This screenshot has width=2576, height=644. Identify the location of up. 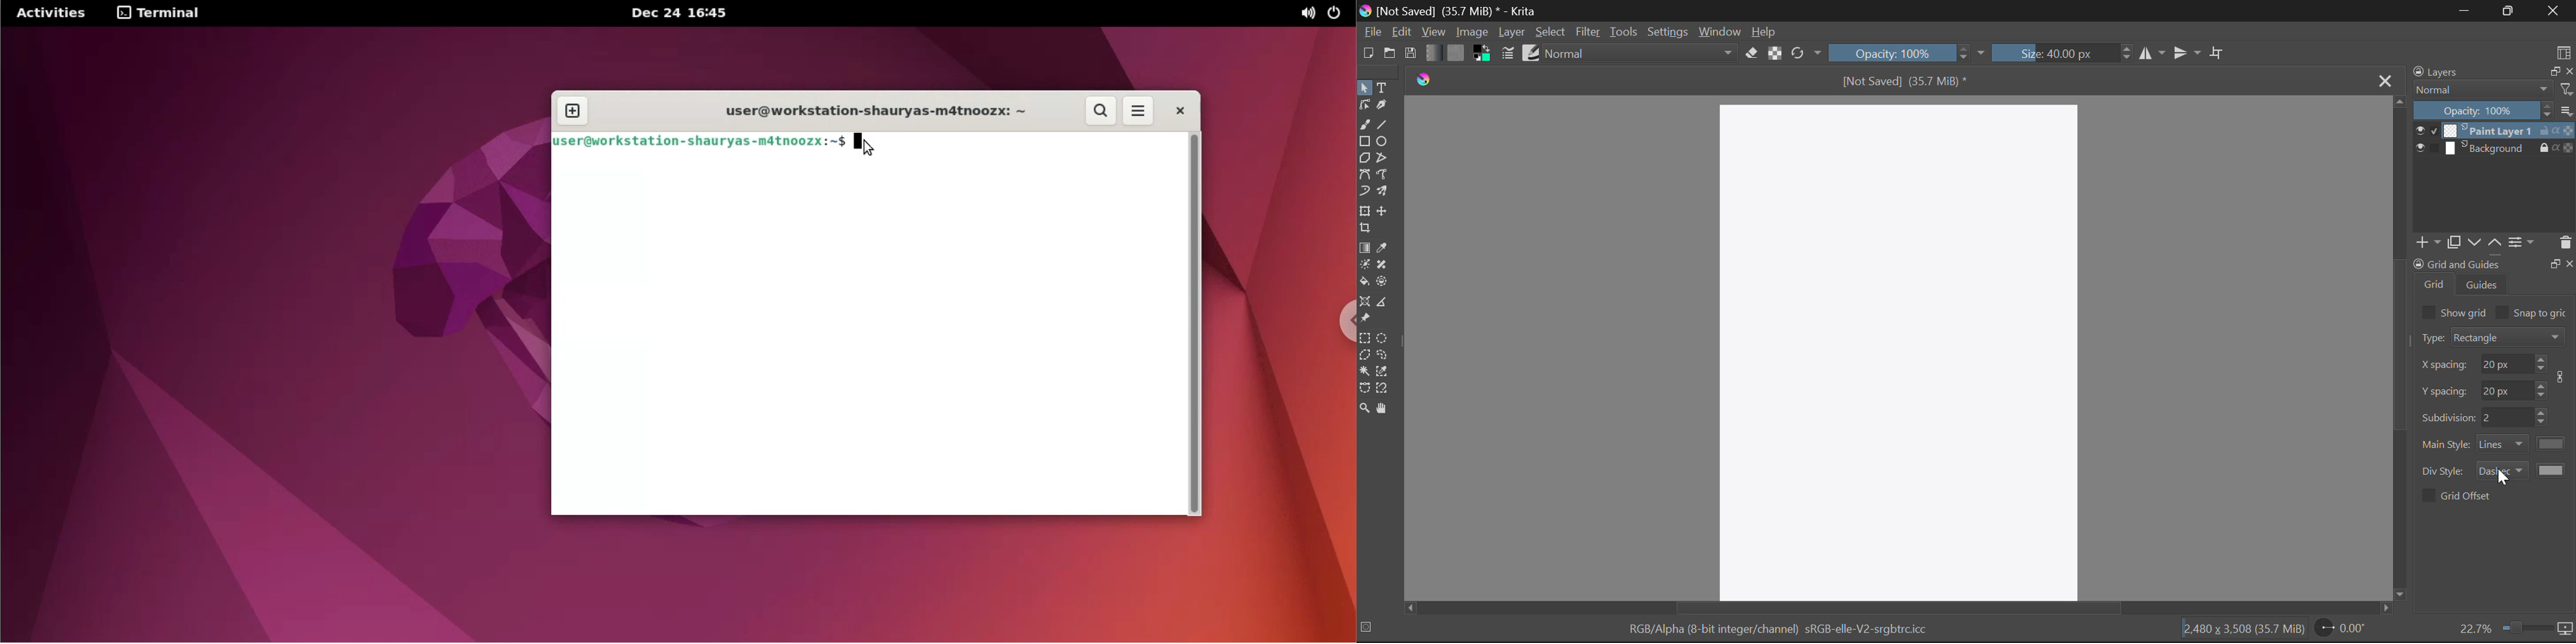
(2494, 243).